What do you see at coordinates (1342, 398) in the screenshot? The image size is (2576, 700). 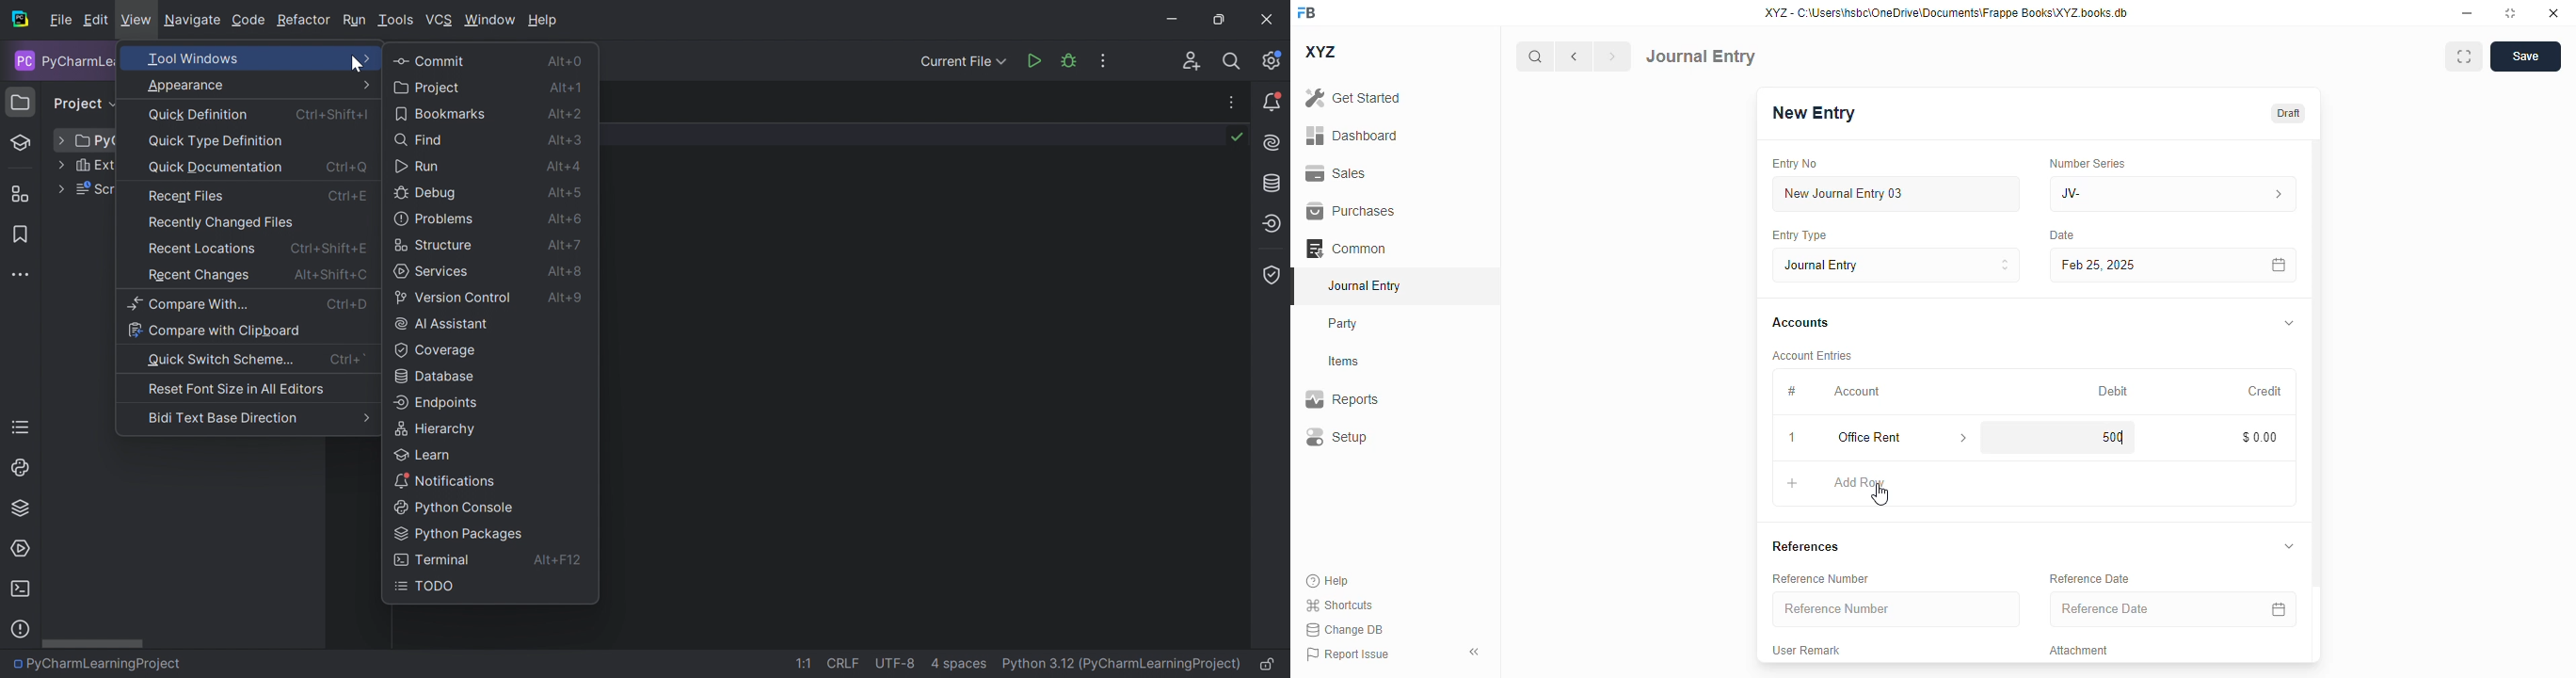 I see `reports` at bounding box center [1342, 398].